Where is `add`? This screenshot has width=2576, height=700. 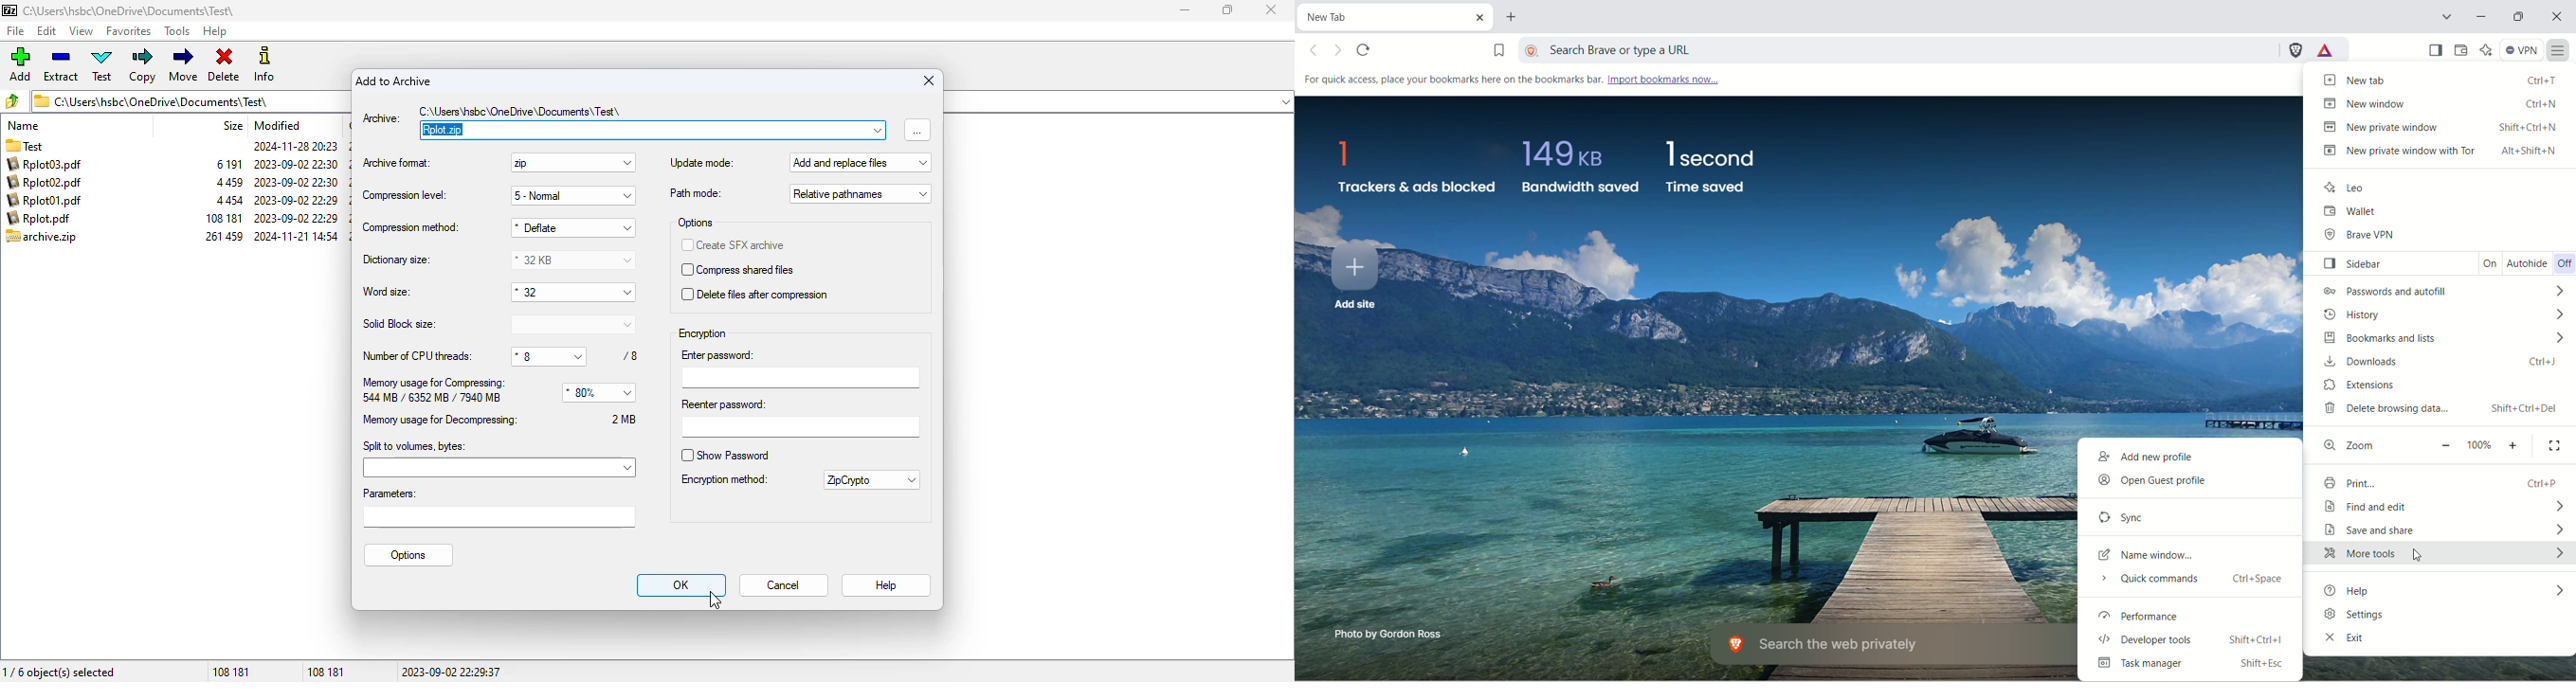
add is located at coordinates (20, 63).